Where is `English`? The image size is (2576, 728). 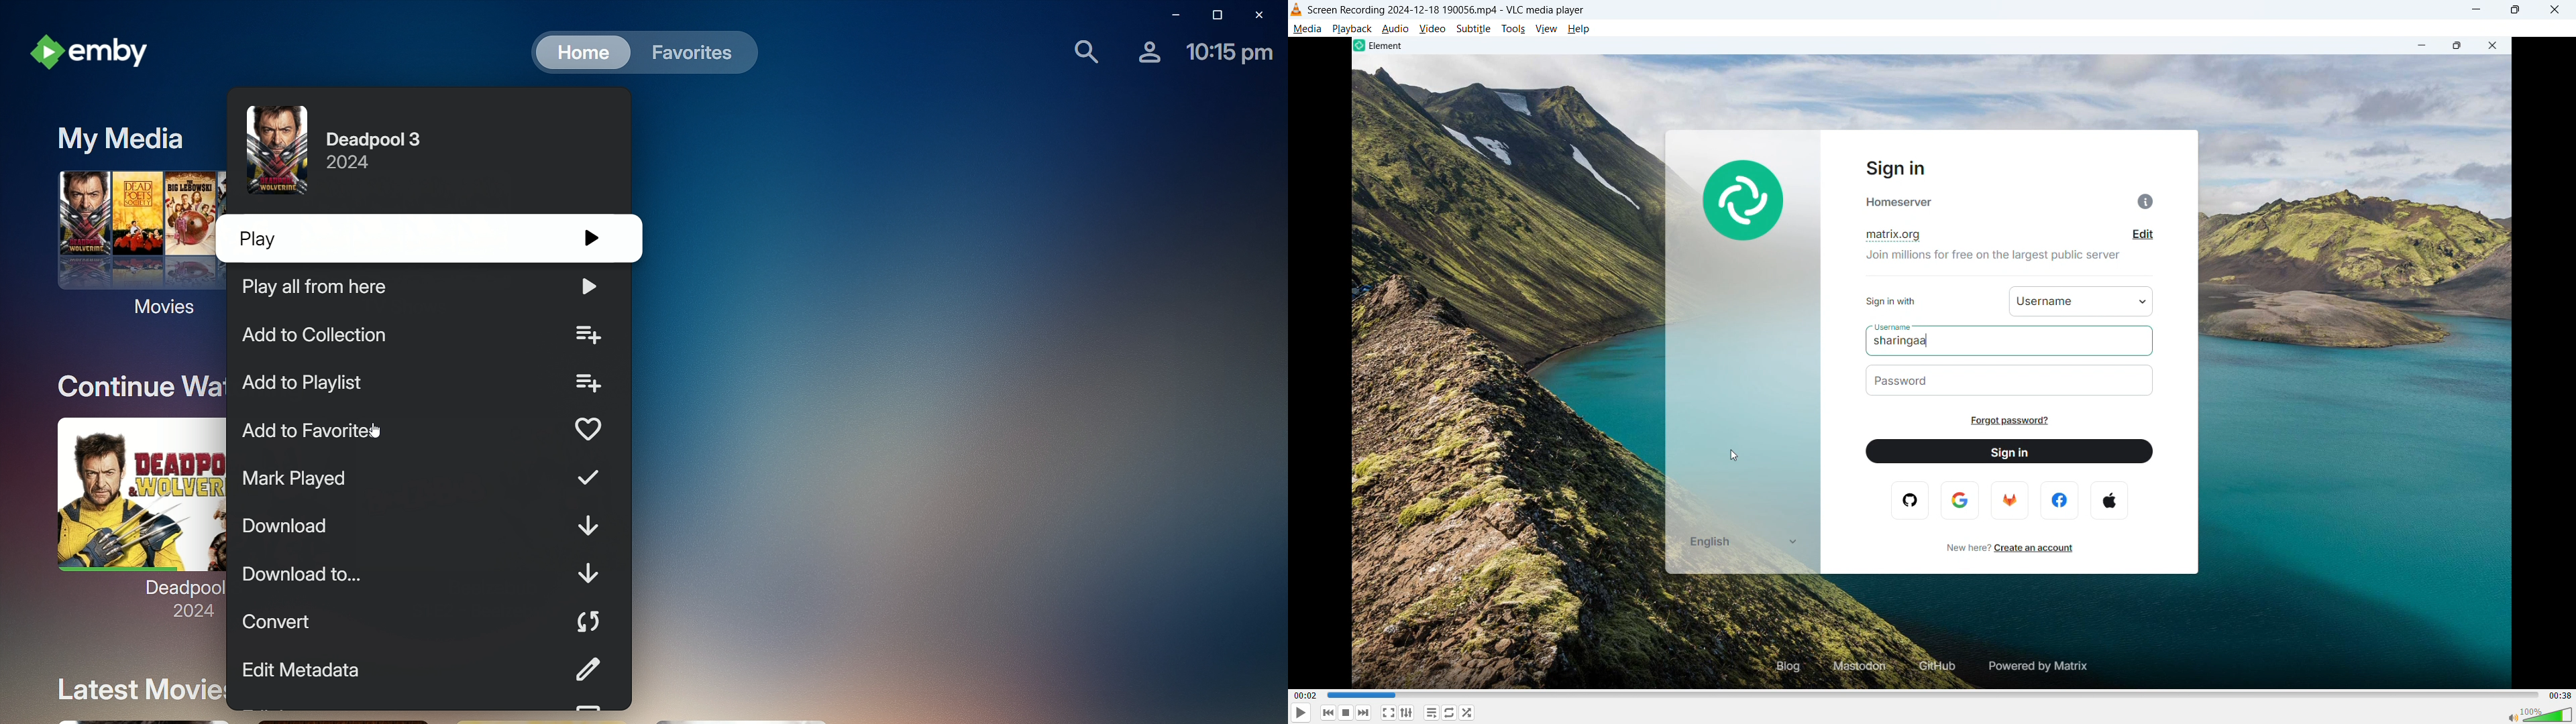 English is located at coordinates (1711, 543).